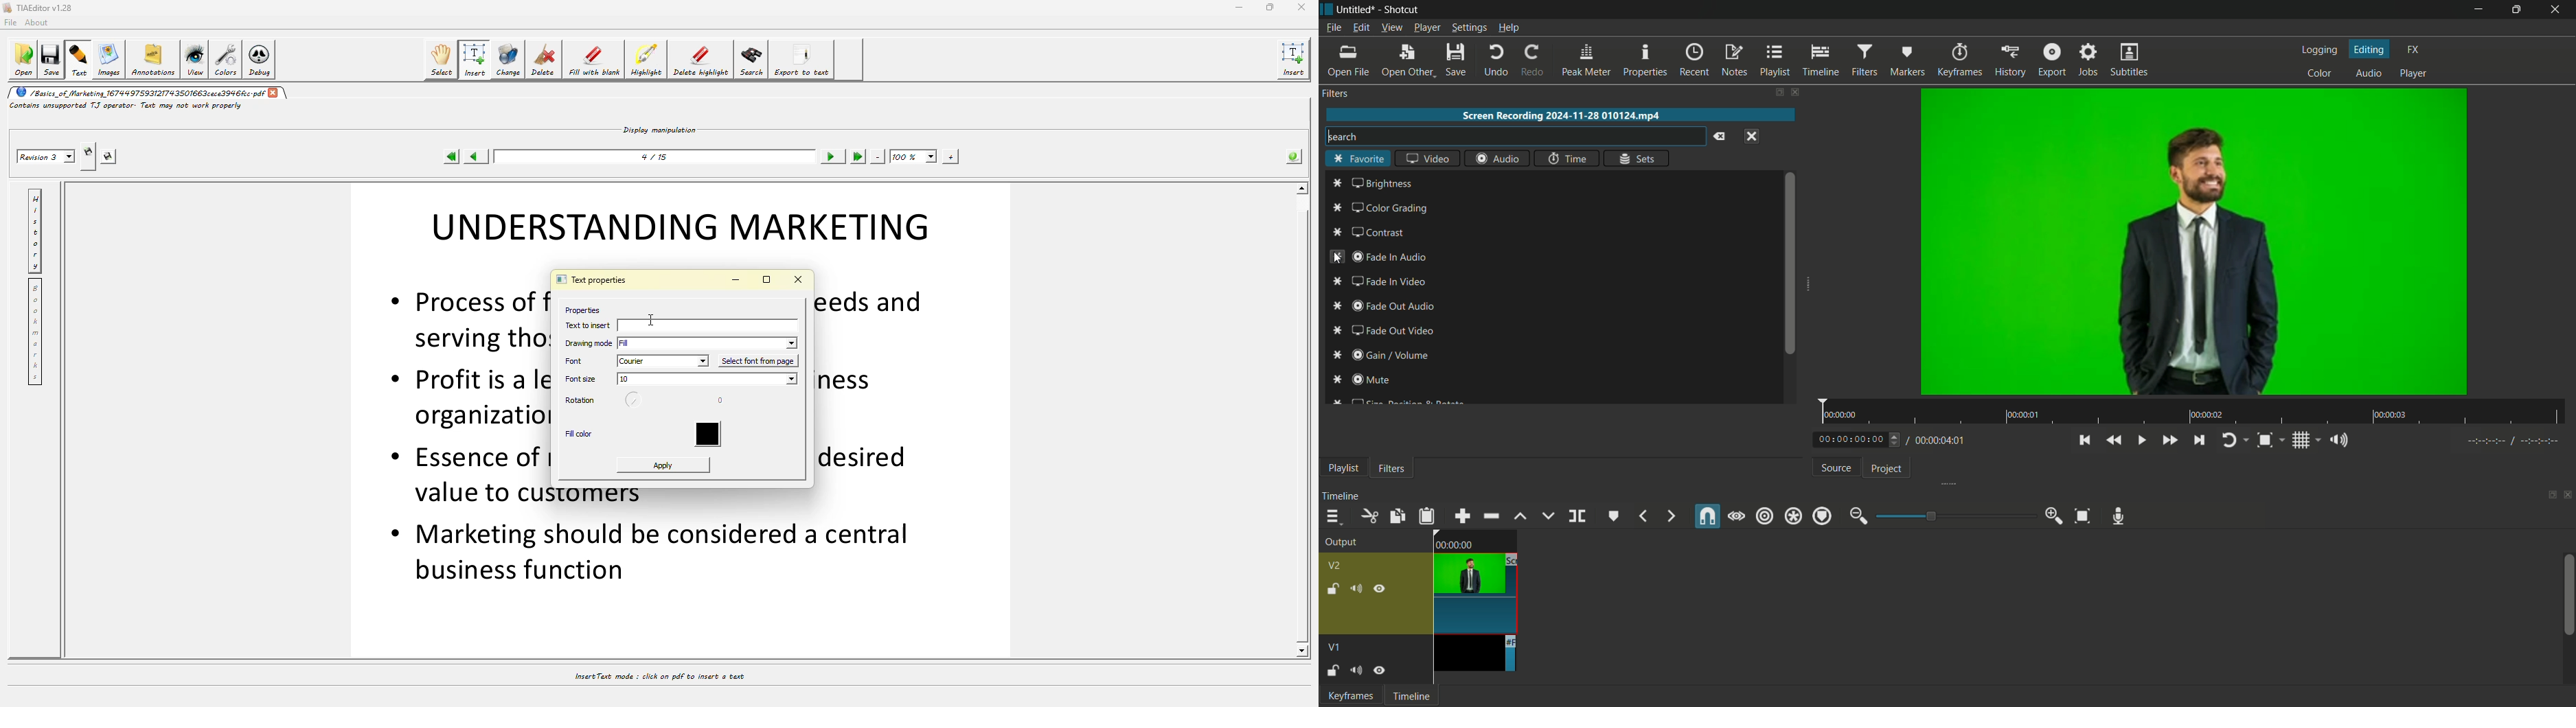  Describe the element at coordinates (2087, 61) in the screenshot. I see `jobs` at that location.